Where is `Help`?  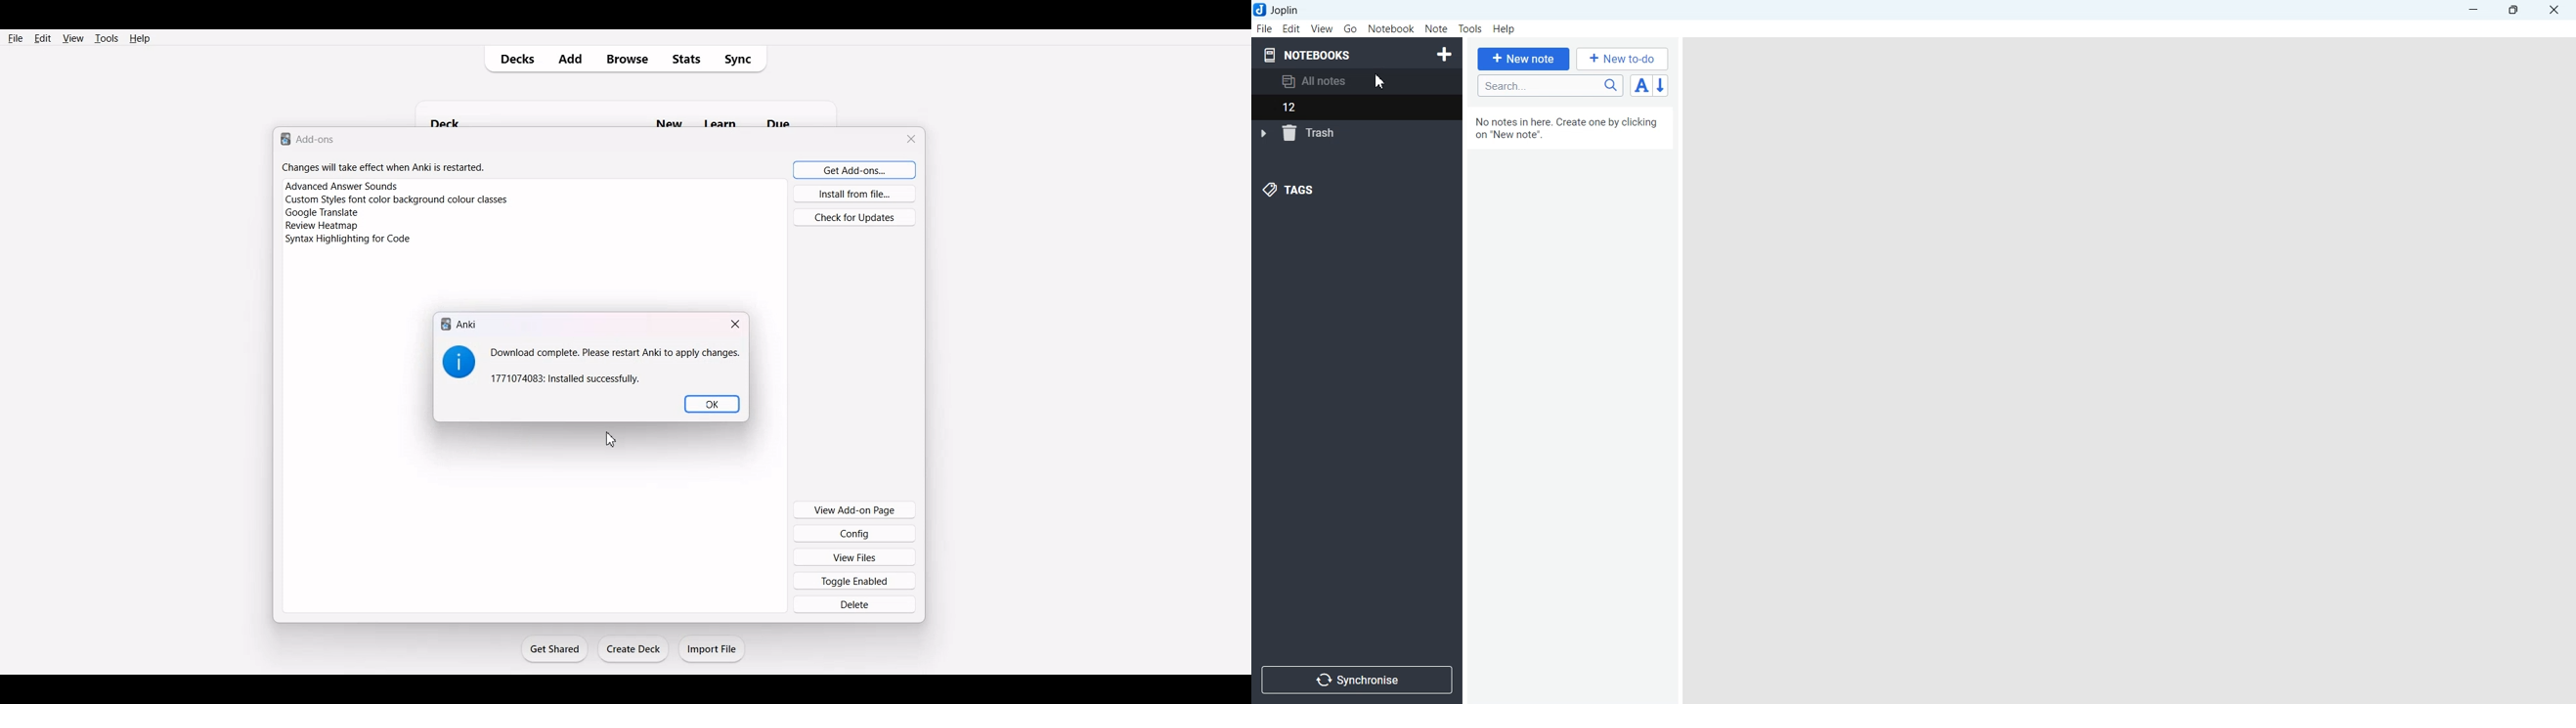 Help is located at coordinates (1505, 30).